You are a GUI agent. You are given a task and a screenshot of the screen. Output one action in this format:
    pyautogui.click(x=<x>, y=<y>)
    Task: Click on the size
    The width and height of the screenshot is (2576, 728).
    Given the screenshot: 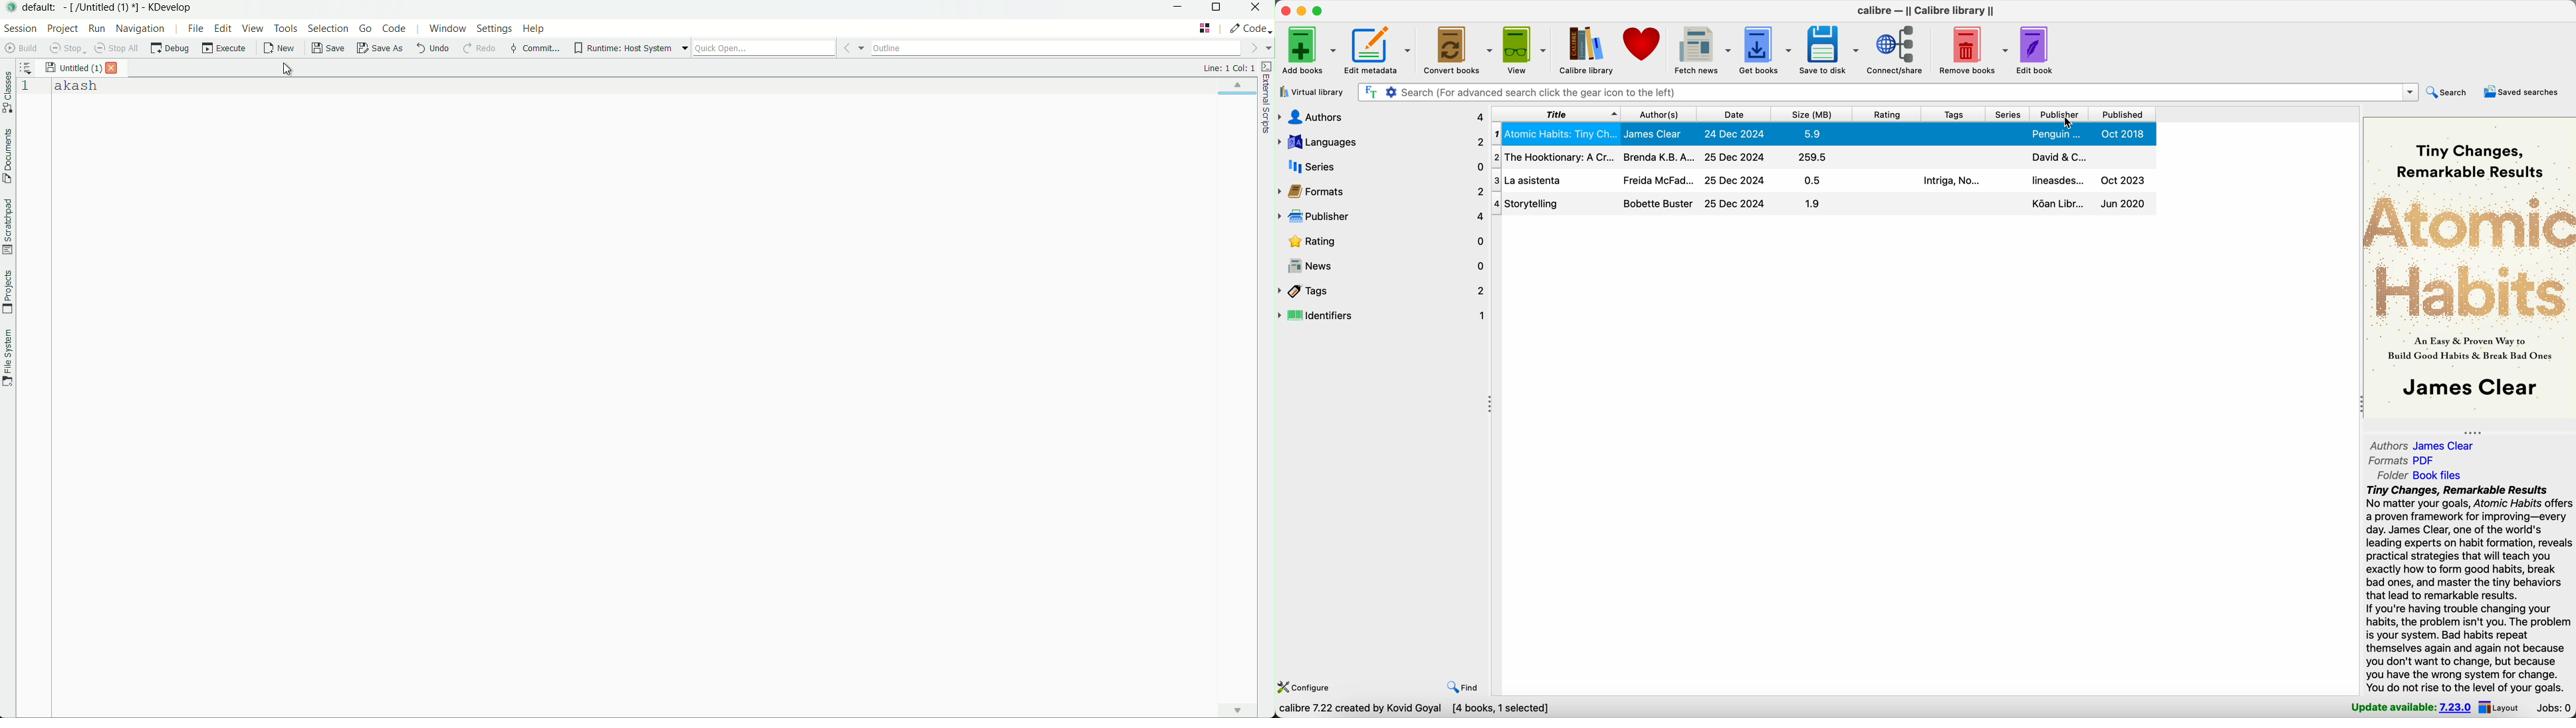 What is the action you would take?
    pyautogui.click(x=1813, y=114)
    